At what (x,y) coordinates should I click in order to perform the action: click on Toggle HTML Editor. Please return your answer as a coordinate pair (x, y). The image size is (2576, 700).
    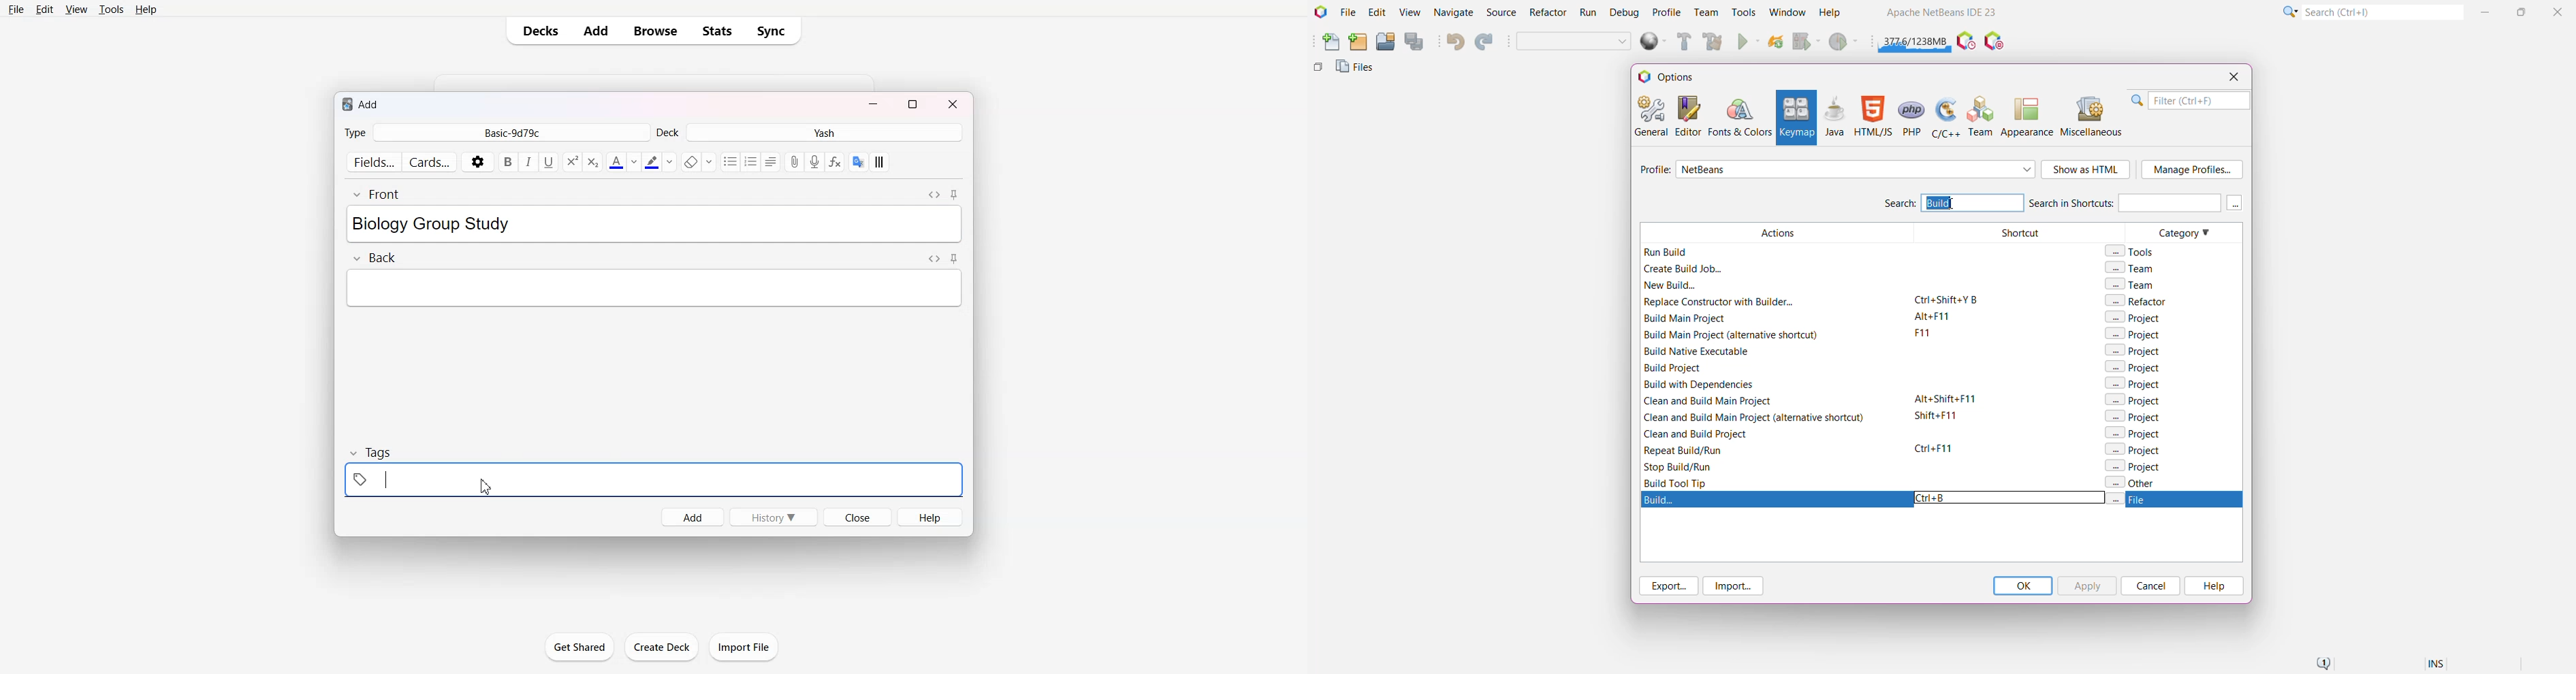
    Looking at the image, I should click on (934, 195).